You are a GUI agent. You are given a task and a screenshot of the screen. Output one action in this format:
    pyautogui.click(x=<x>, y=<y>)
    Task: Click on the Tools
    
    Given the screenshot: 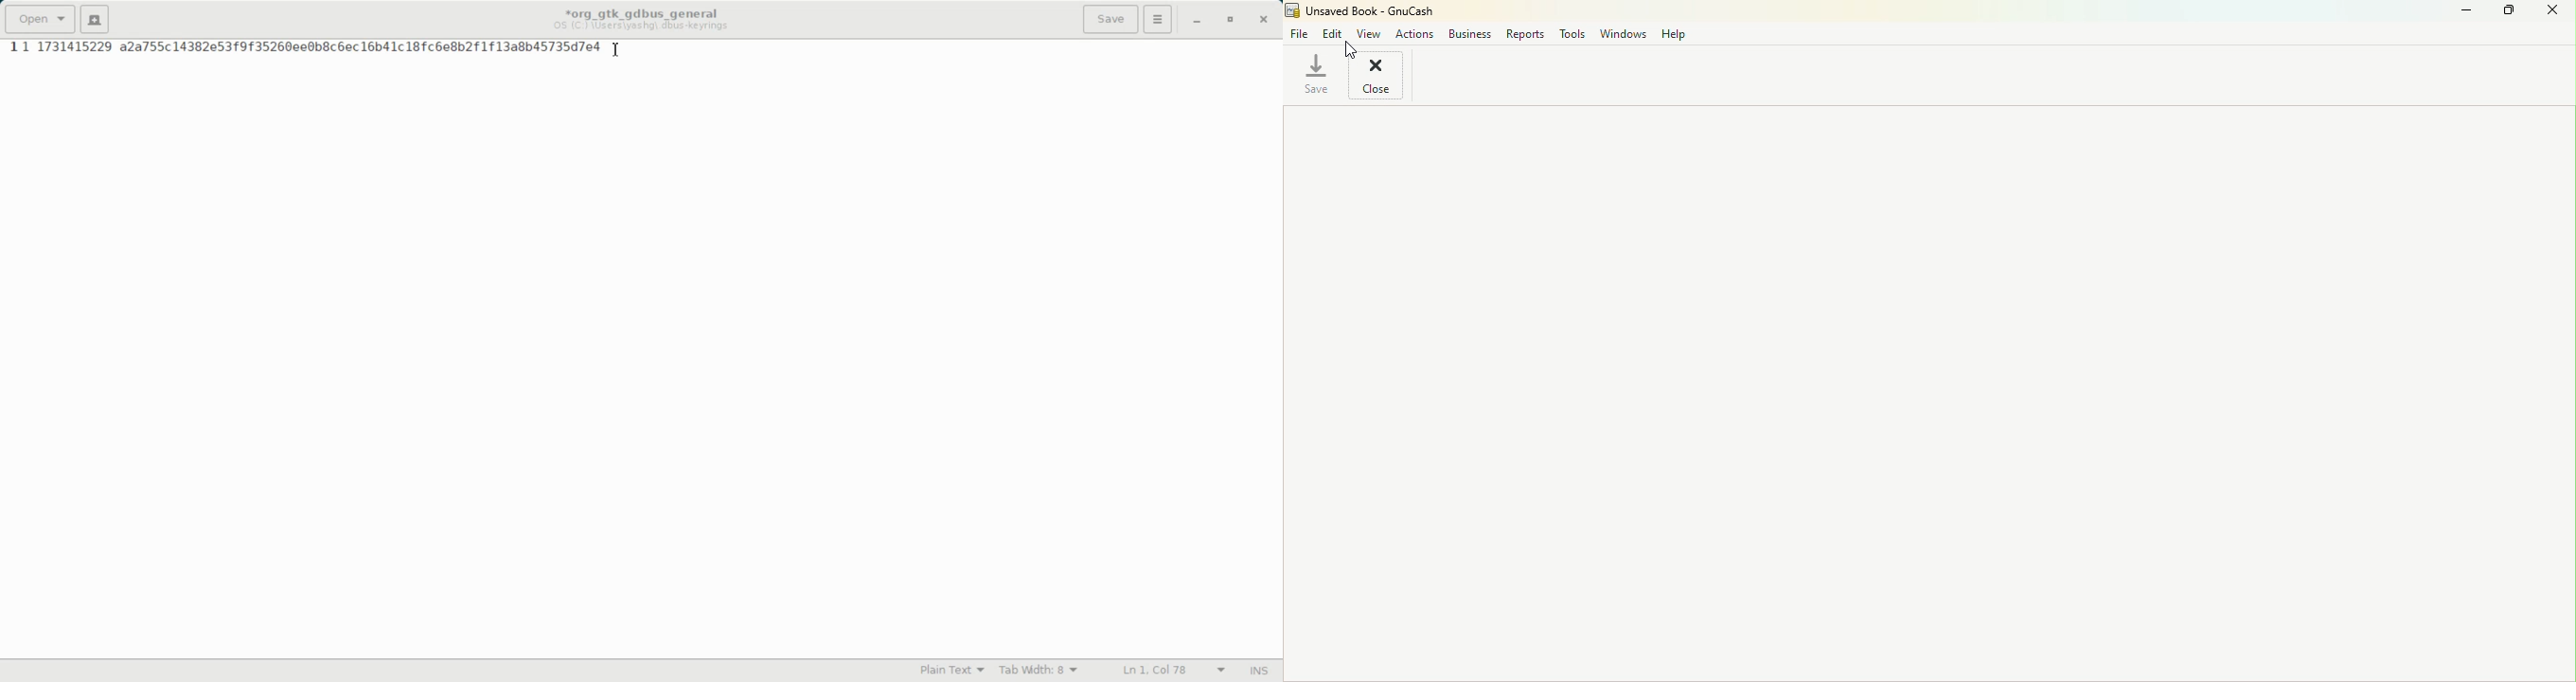 What is the action you would take?
    pyautogui.click(x=1572, y=36)
    